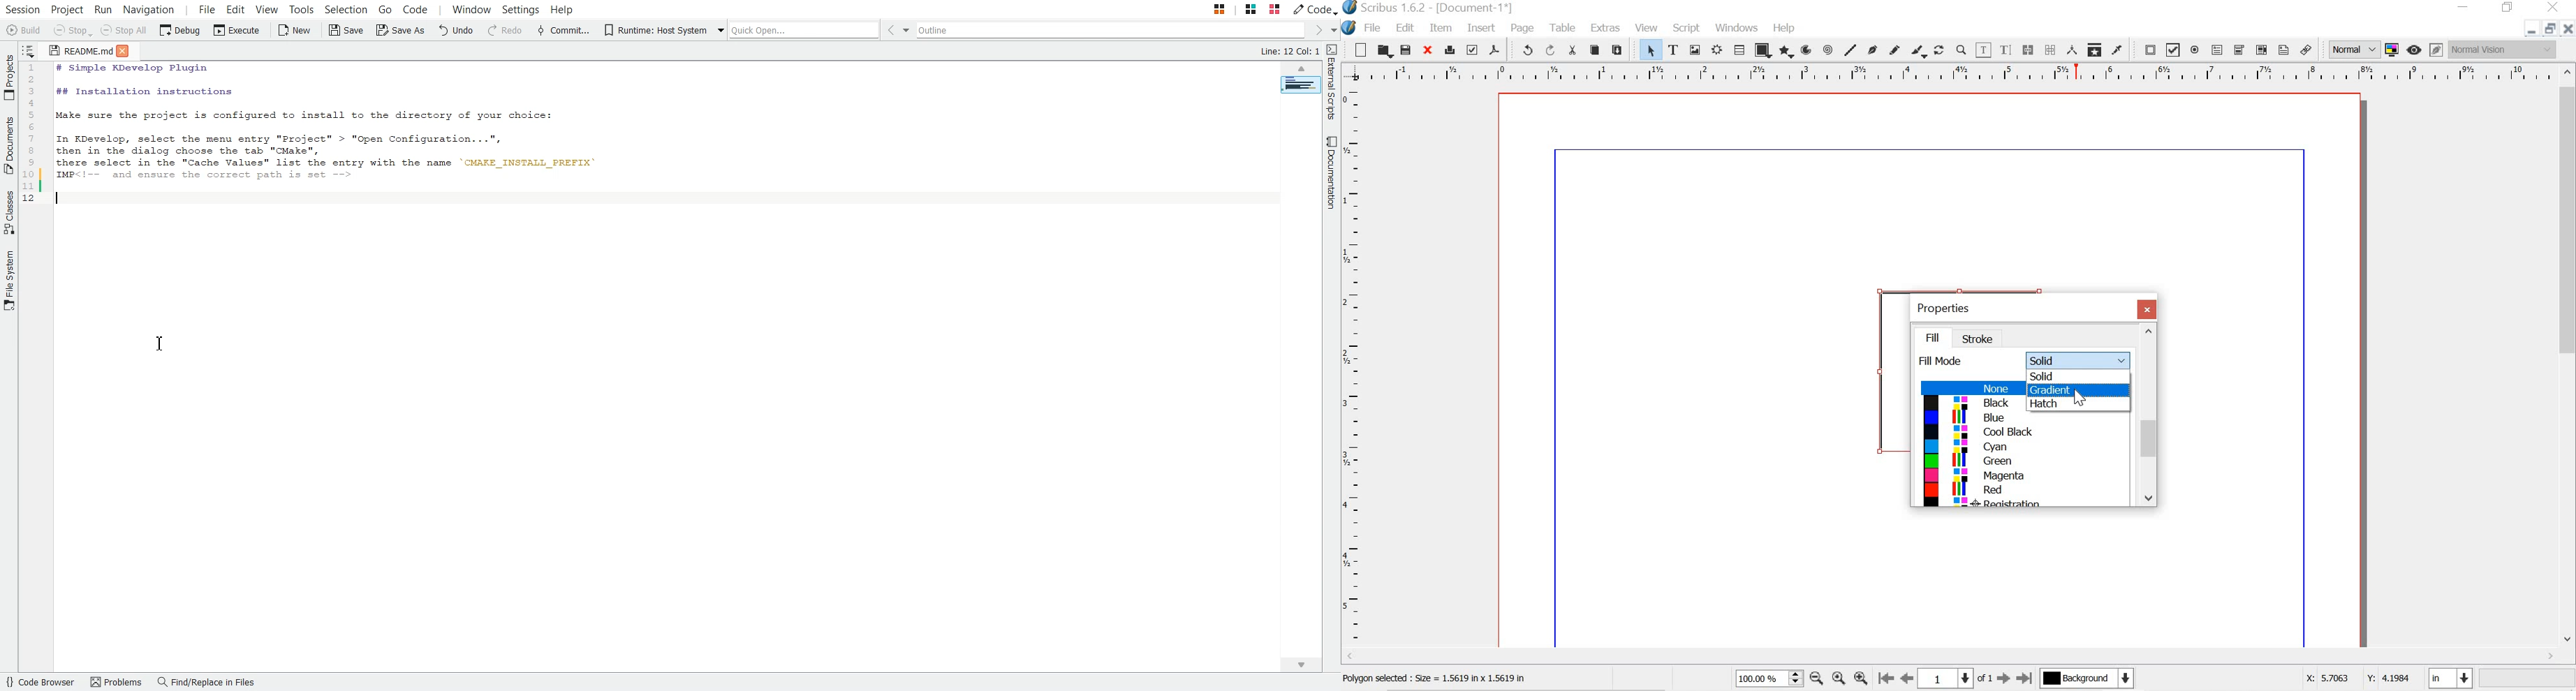 This screenshot has width=2576, height=700. What do you see at coordinates (9, 145) in the screenshot?
I see `Documents` at bounding box center [9, 145].